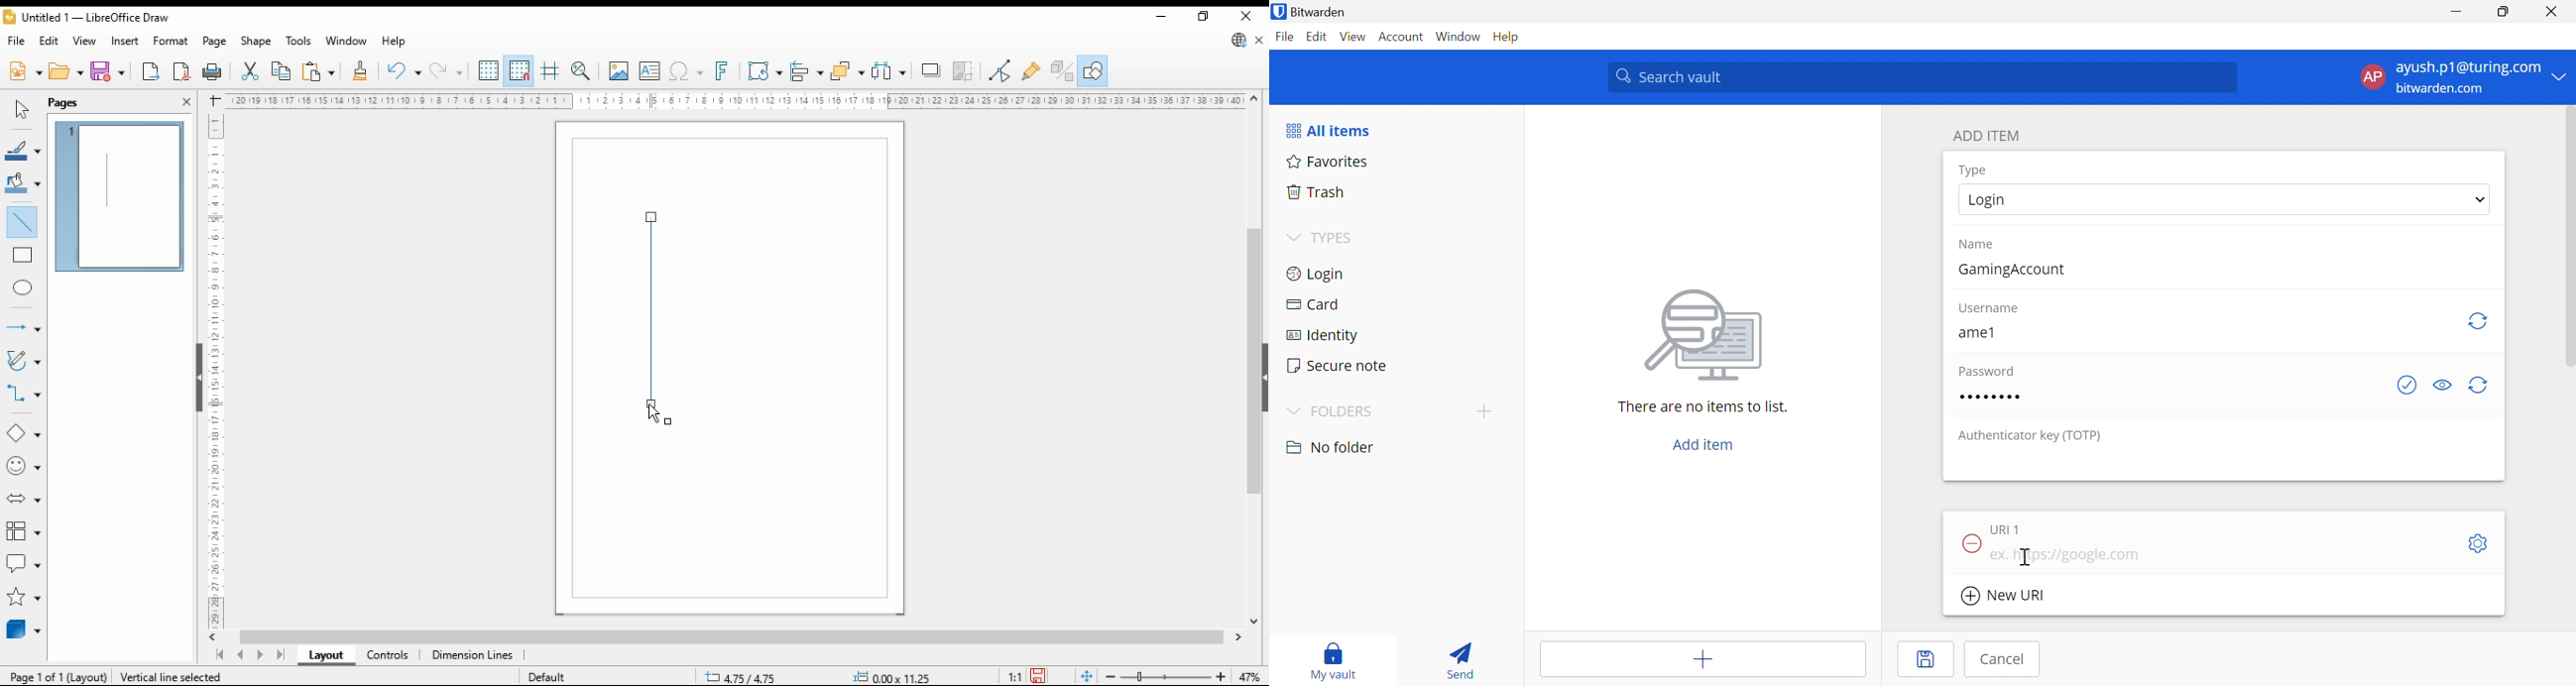 Image resolution: width=2576 pixels, height=700 pixels. Describe the element at coordinates (1975, 332) in the screenshot. I see `ame1` at that location.